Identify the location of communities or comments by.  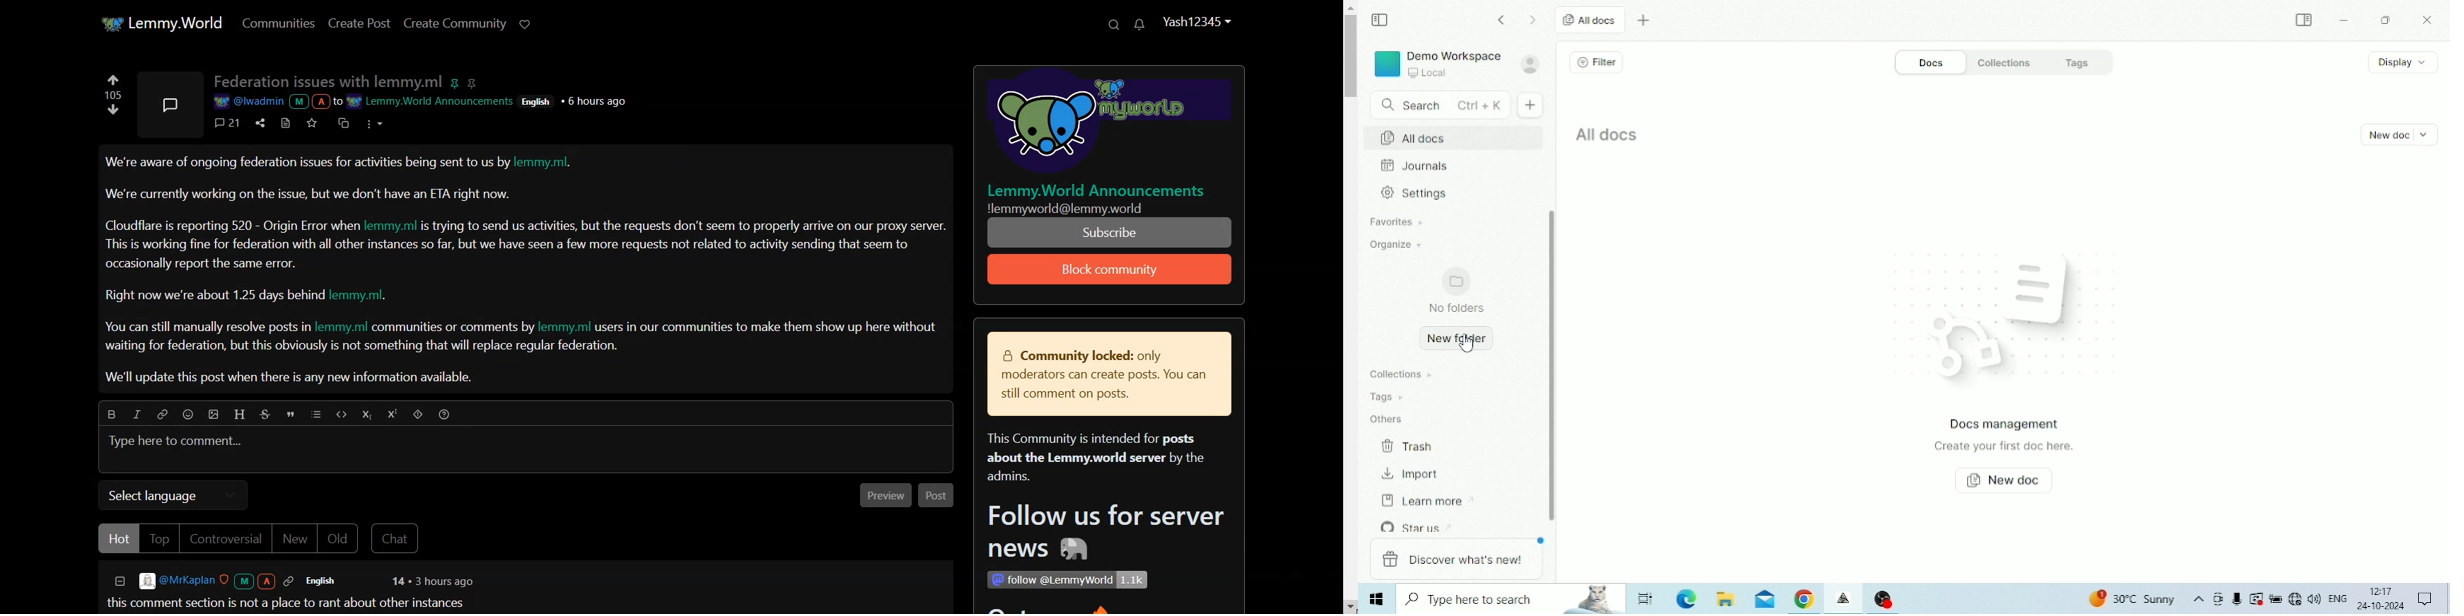
(453, 328).